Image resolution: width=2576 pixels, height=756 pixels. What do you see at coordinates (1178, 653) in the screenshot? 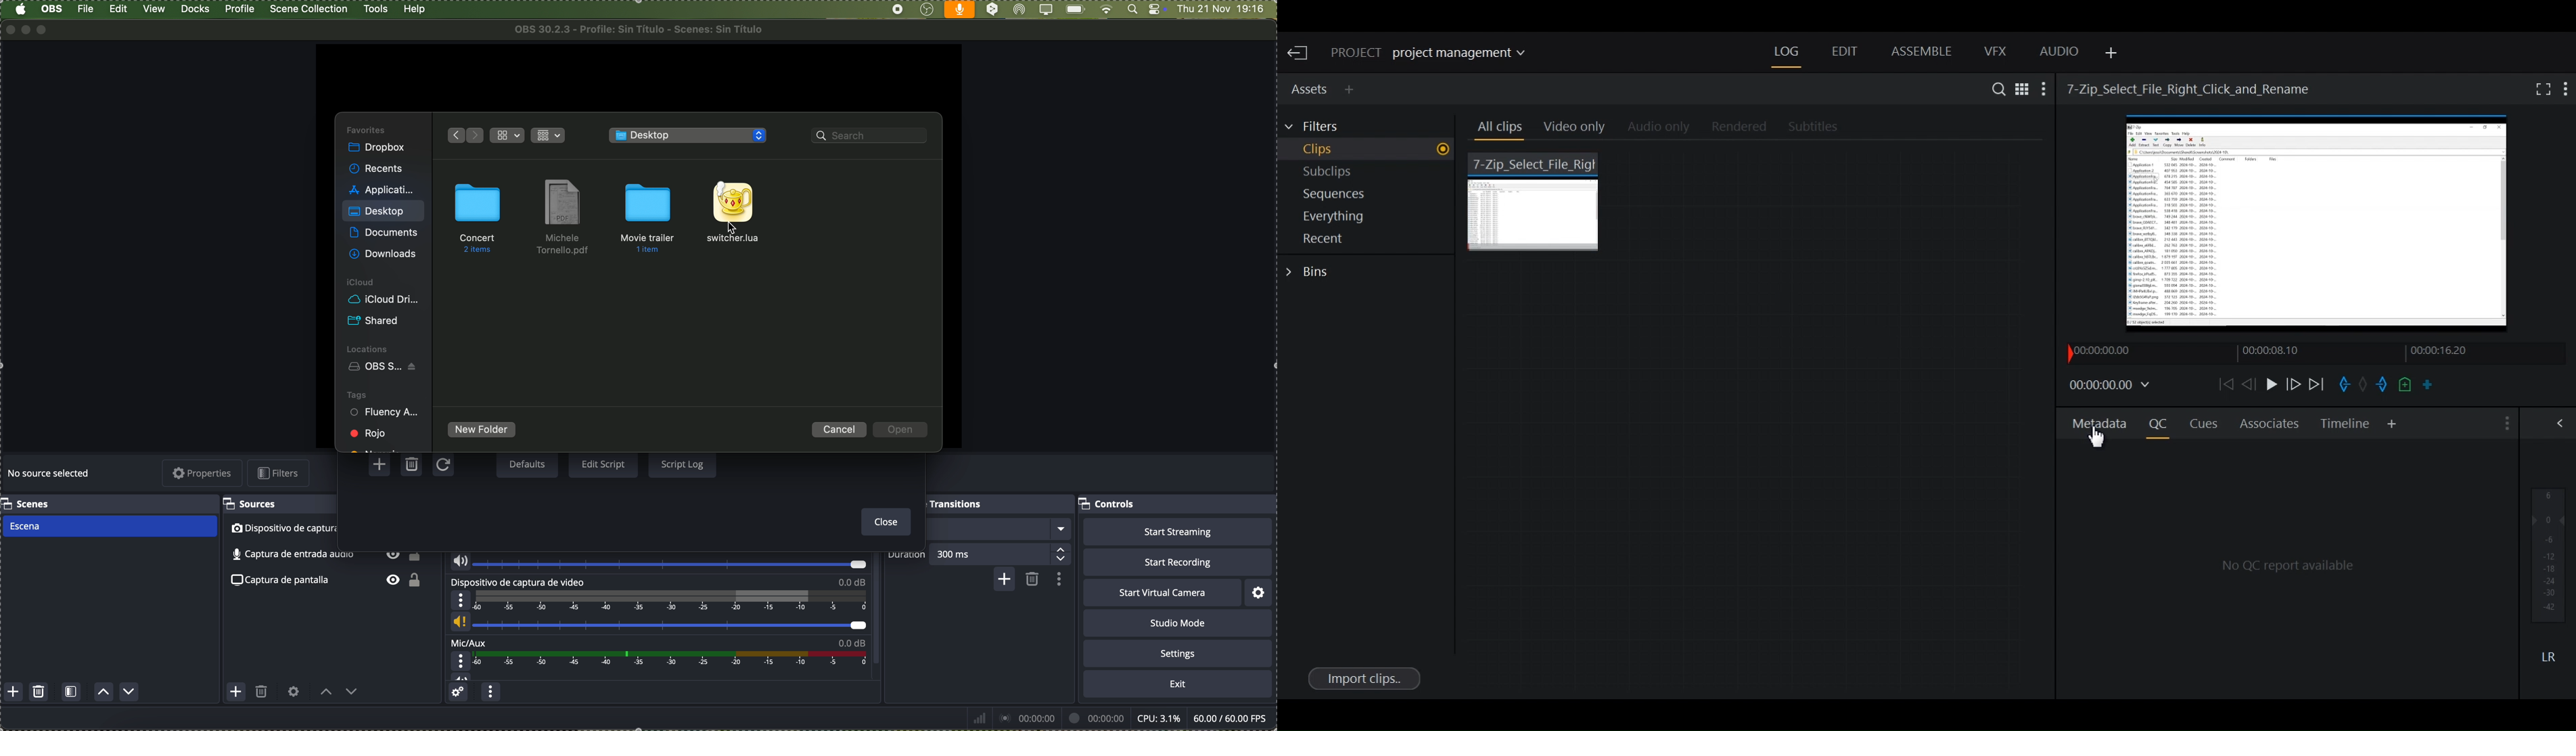
I see `settings` at bounding box center [1178, 653].